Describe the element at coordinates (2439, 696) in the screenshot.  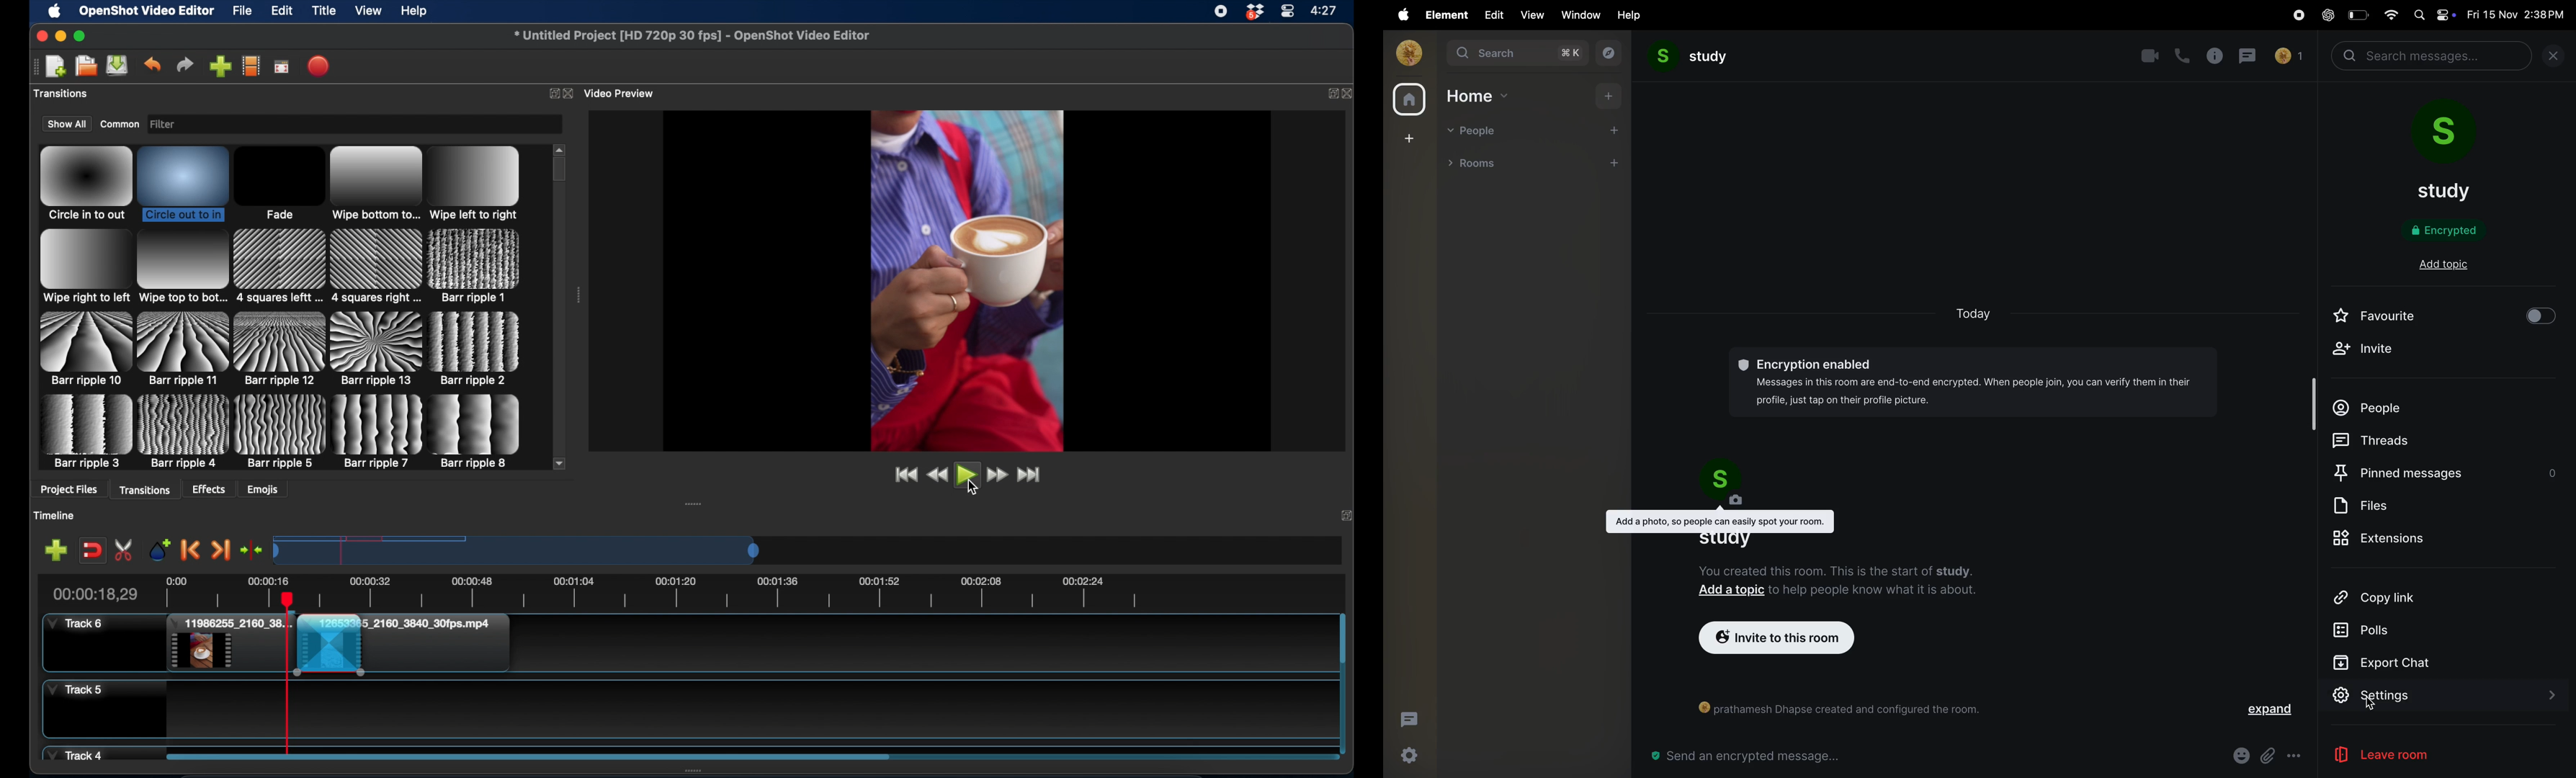
I see `settings` at that location.